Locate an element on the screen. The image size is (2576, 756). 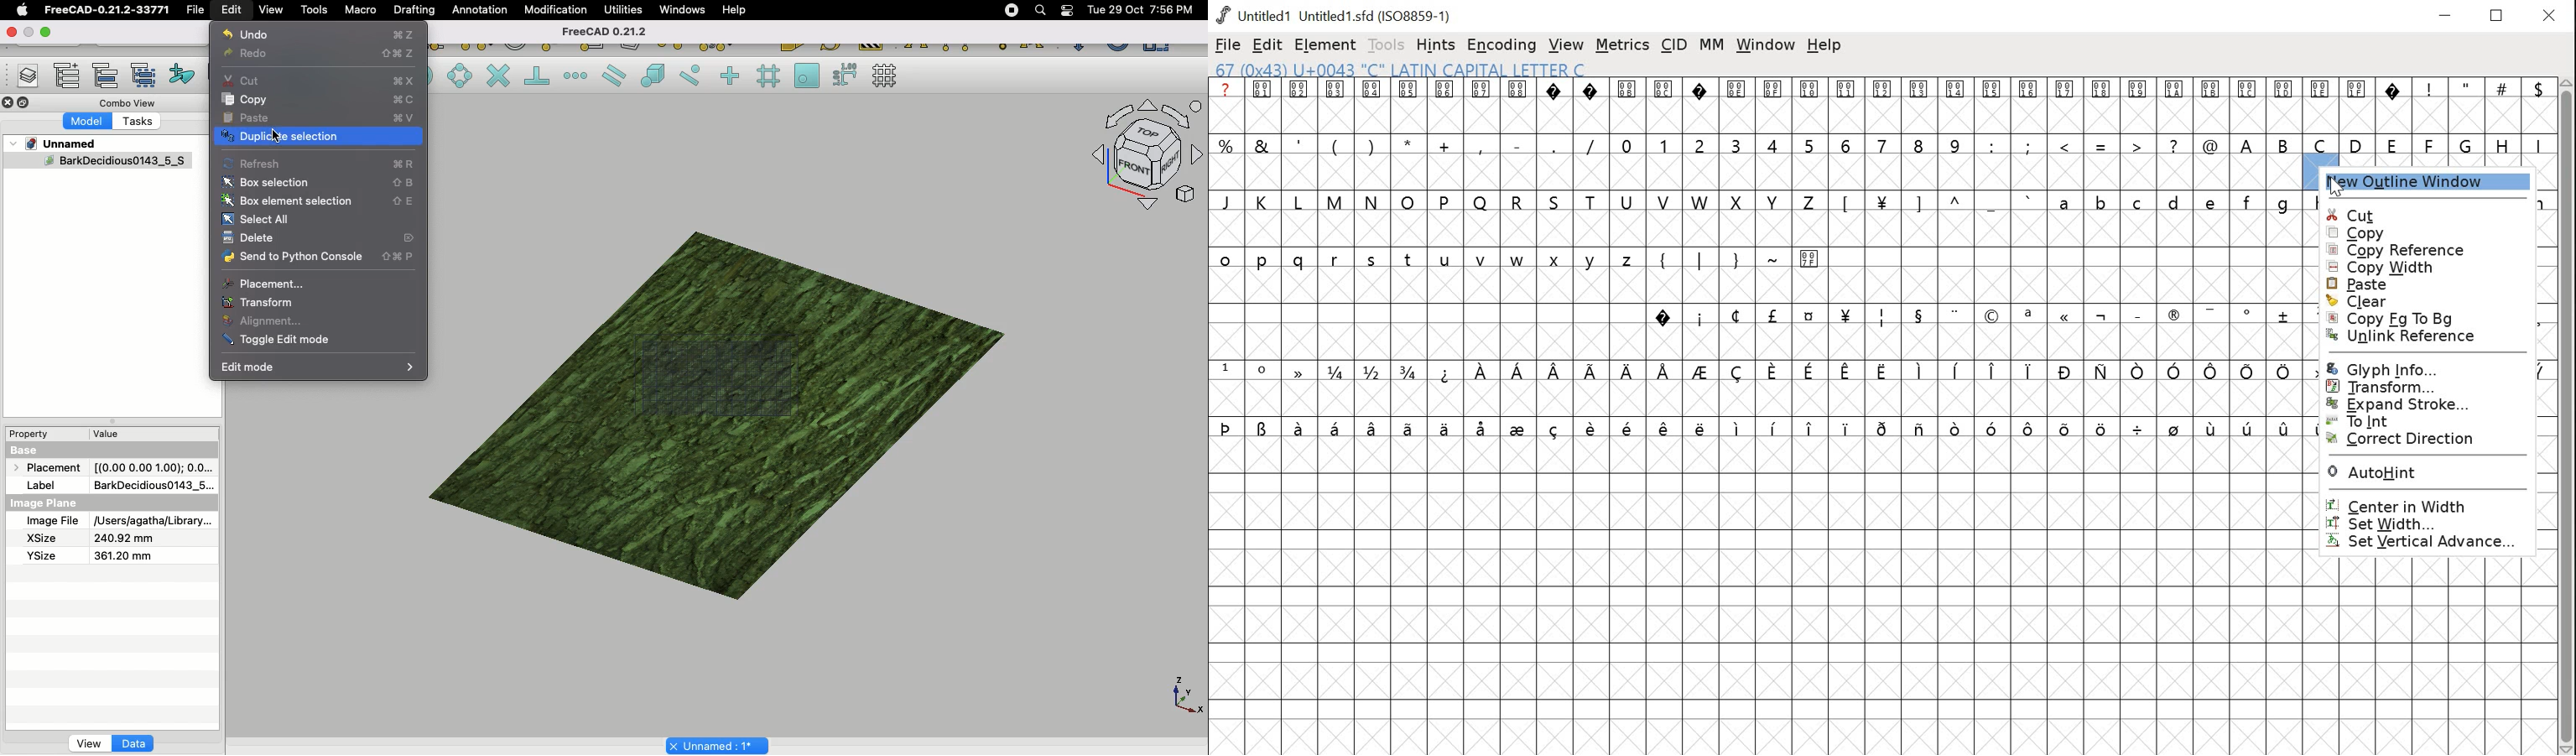
Duplicate selection is located at coordinates (317, 138).